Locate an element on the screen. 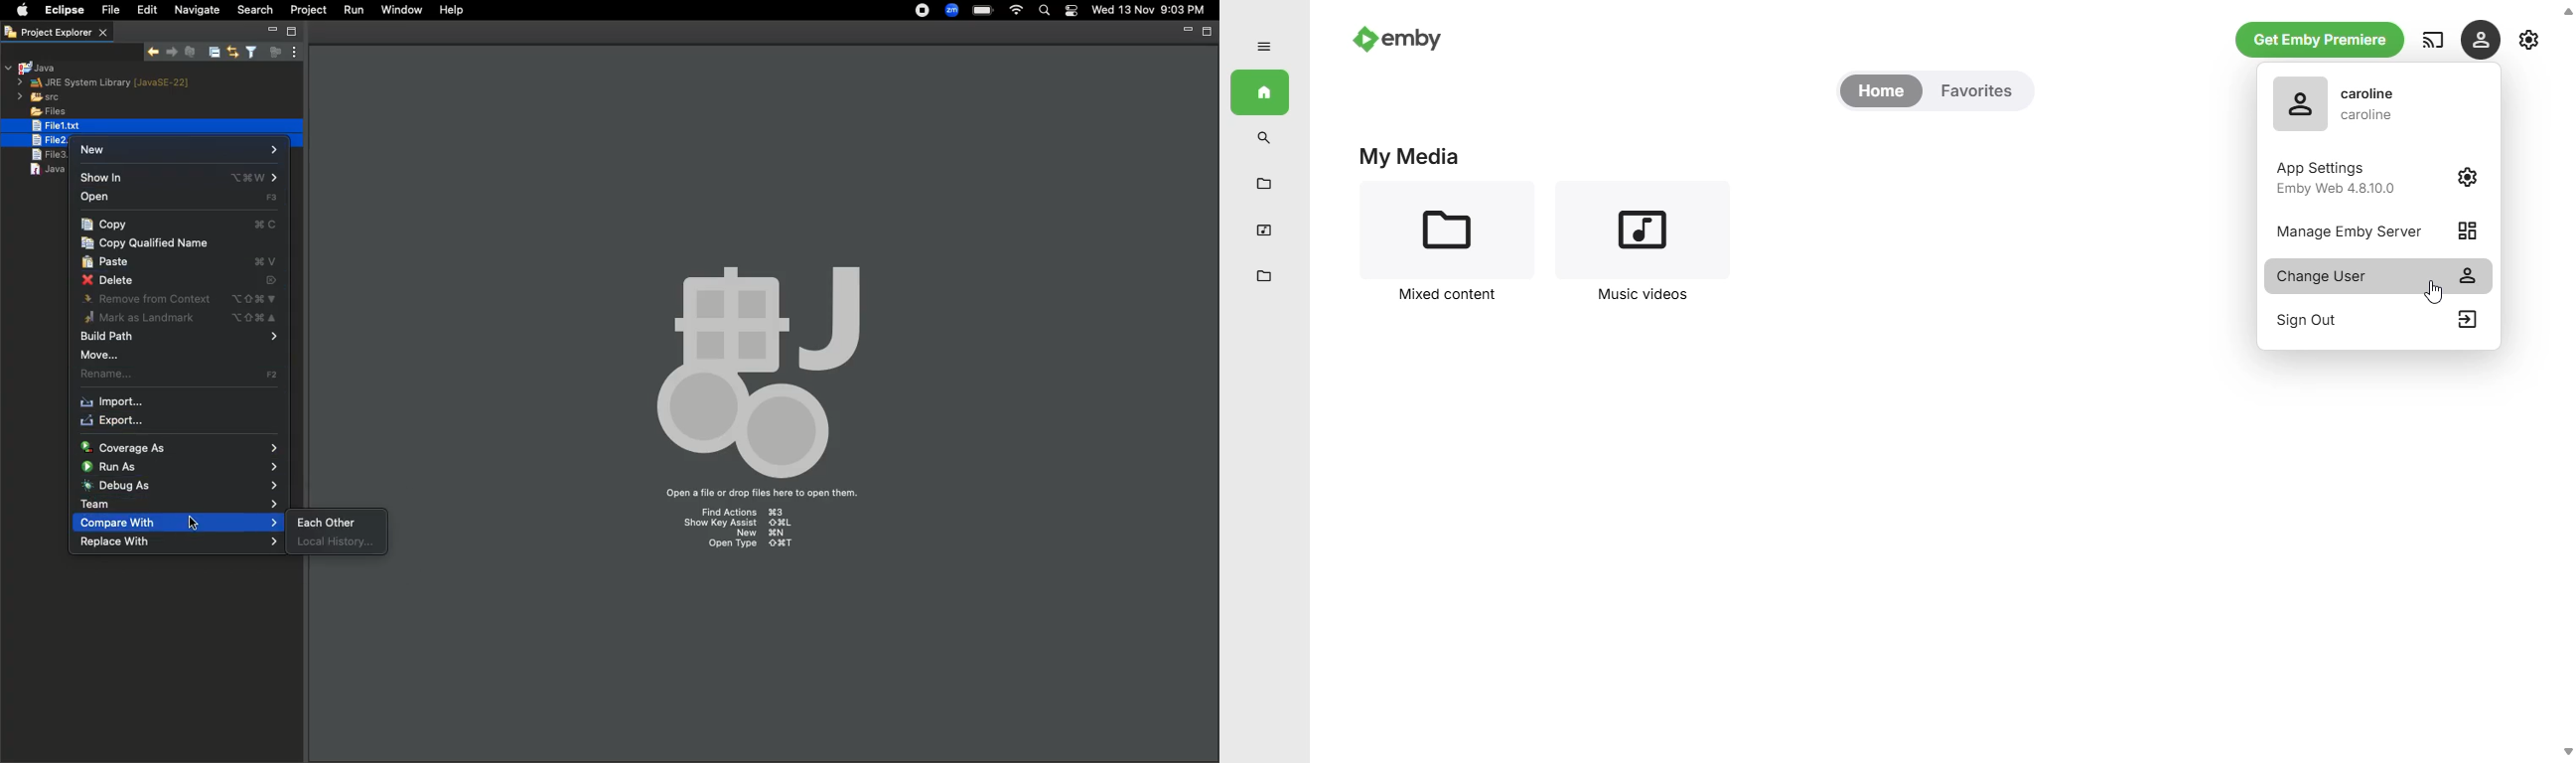 The height and width of the screenshot is (784, 2576). manage emby server is located at coordinates (2530, 39).